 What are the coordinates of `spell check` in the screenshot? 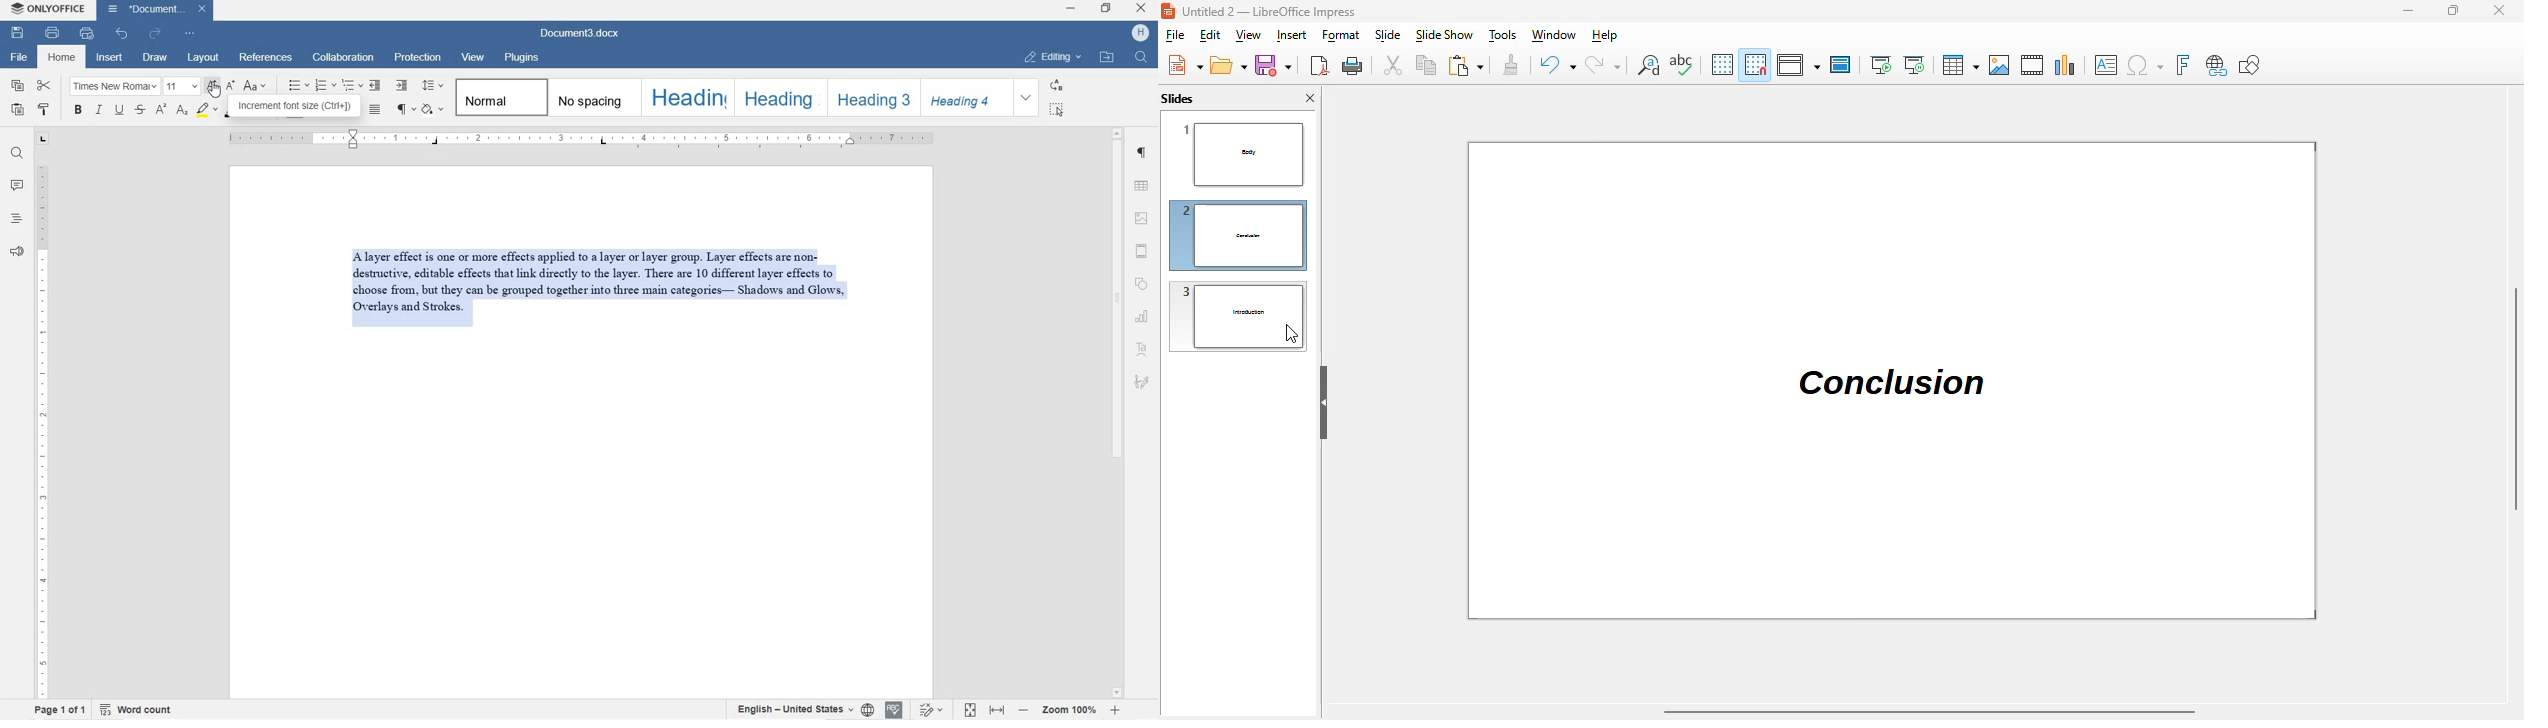 It's located at (893, 710).